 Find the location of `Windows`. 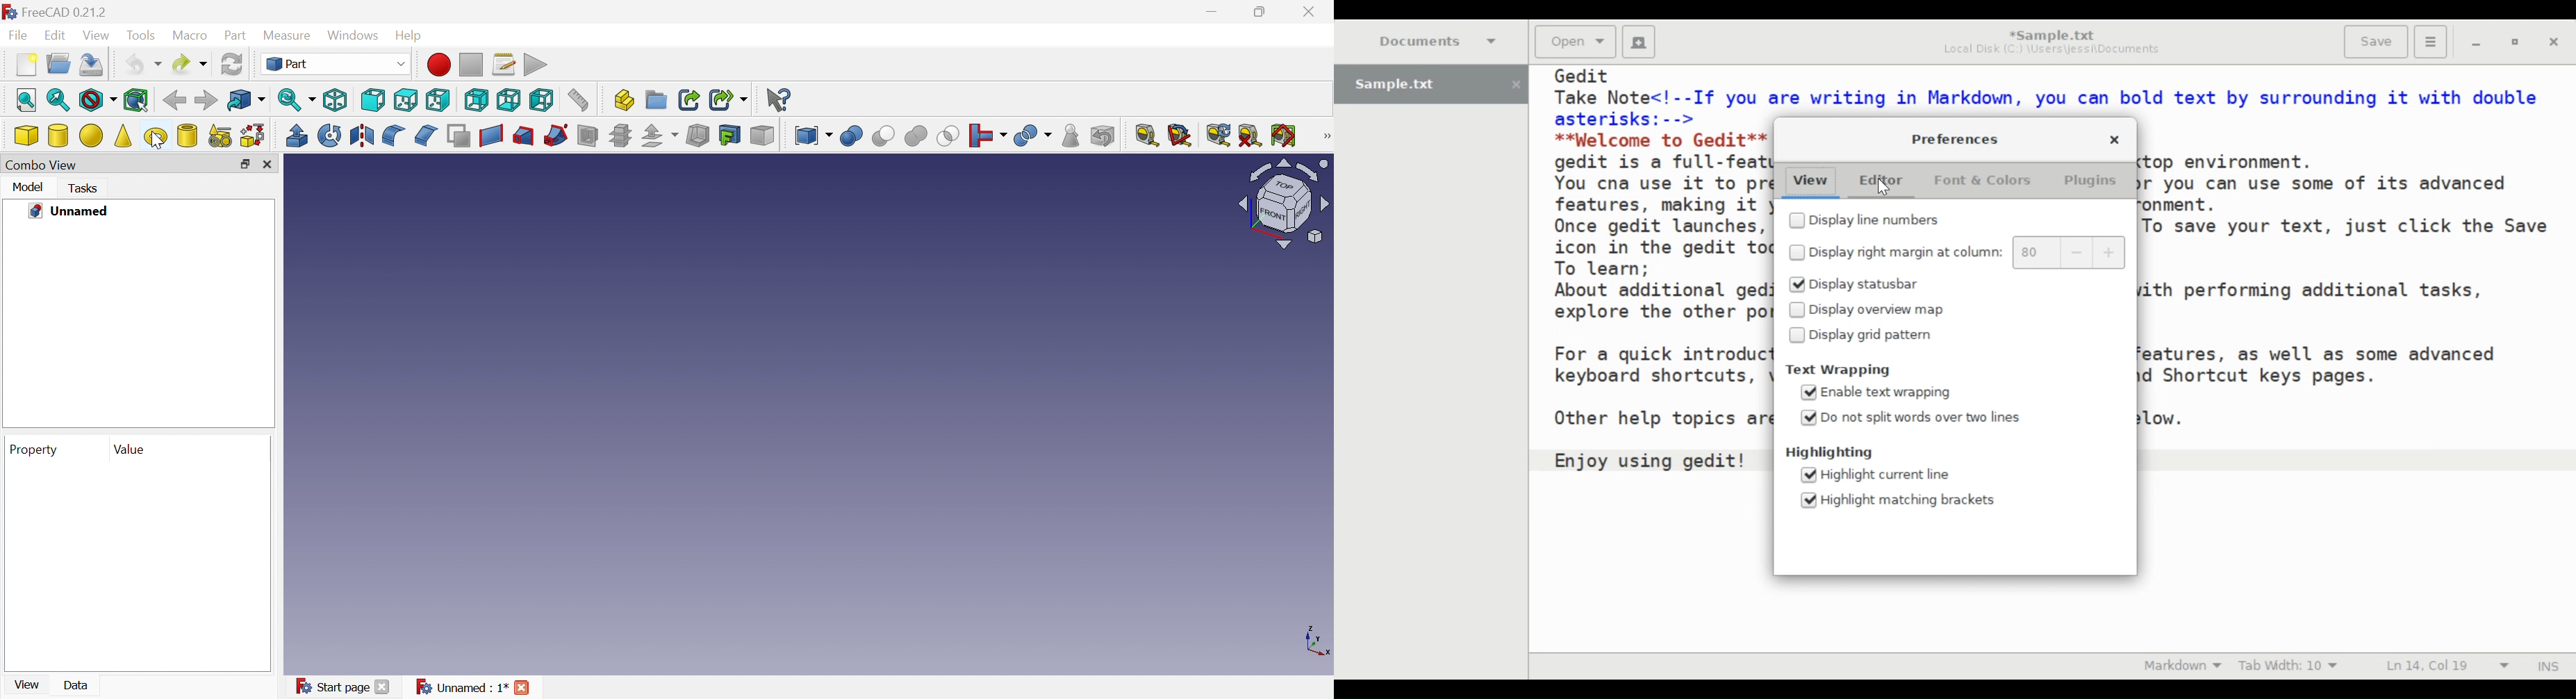

Windows is located at coordinates (352, 35).